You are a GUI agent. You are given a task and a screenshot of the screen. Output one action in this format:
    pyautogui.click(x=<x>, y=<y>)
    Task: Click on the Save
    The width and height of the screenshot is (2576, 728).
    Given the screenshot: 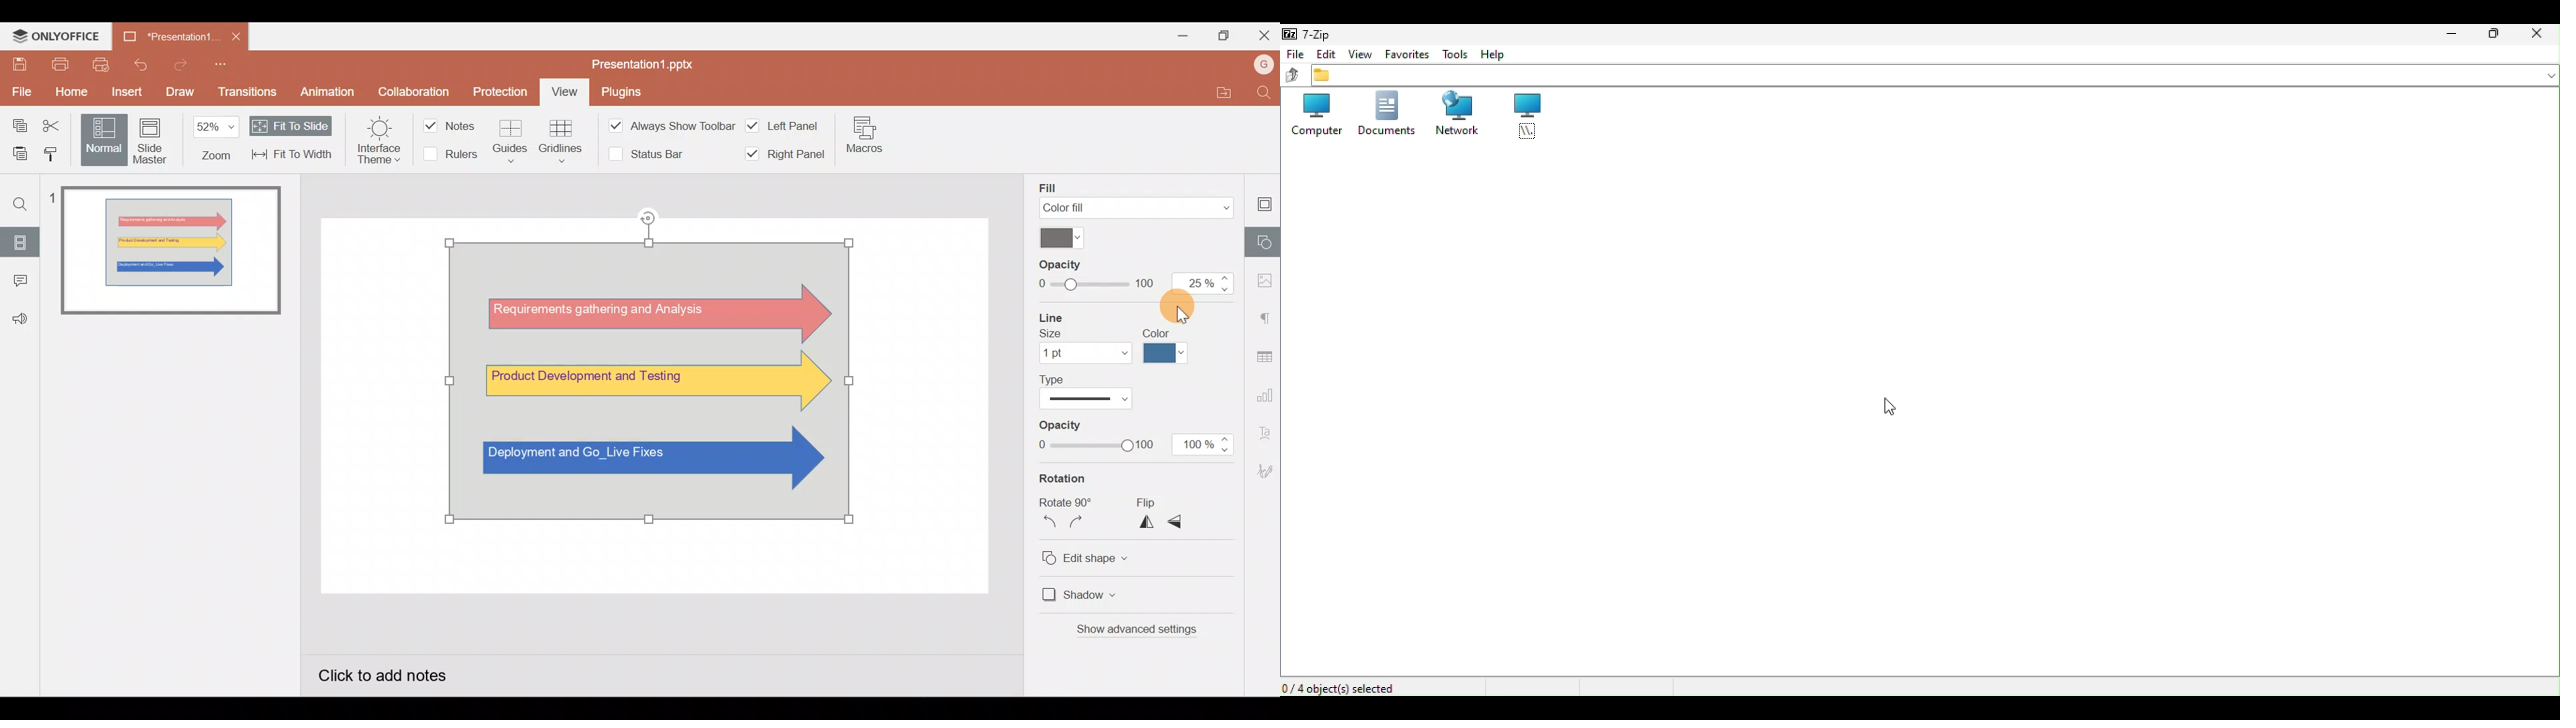 What is the action you would take?
    pyautogui.click(x=16, y=62)
    